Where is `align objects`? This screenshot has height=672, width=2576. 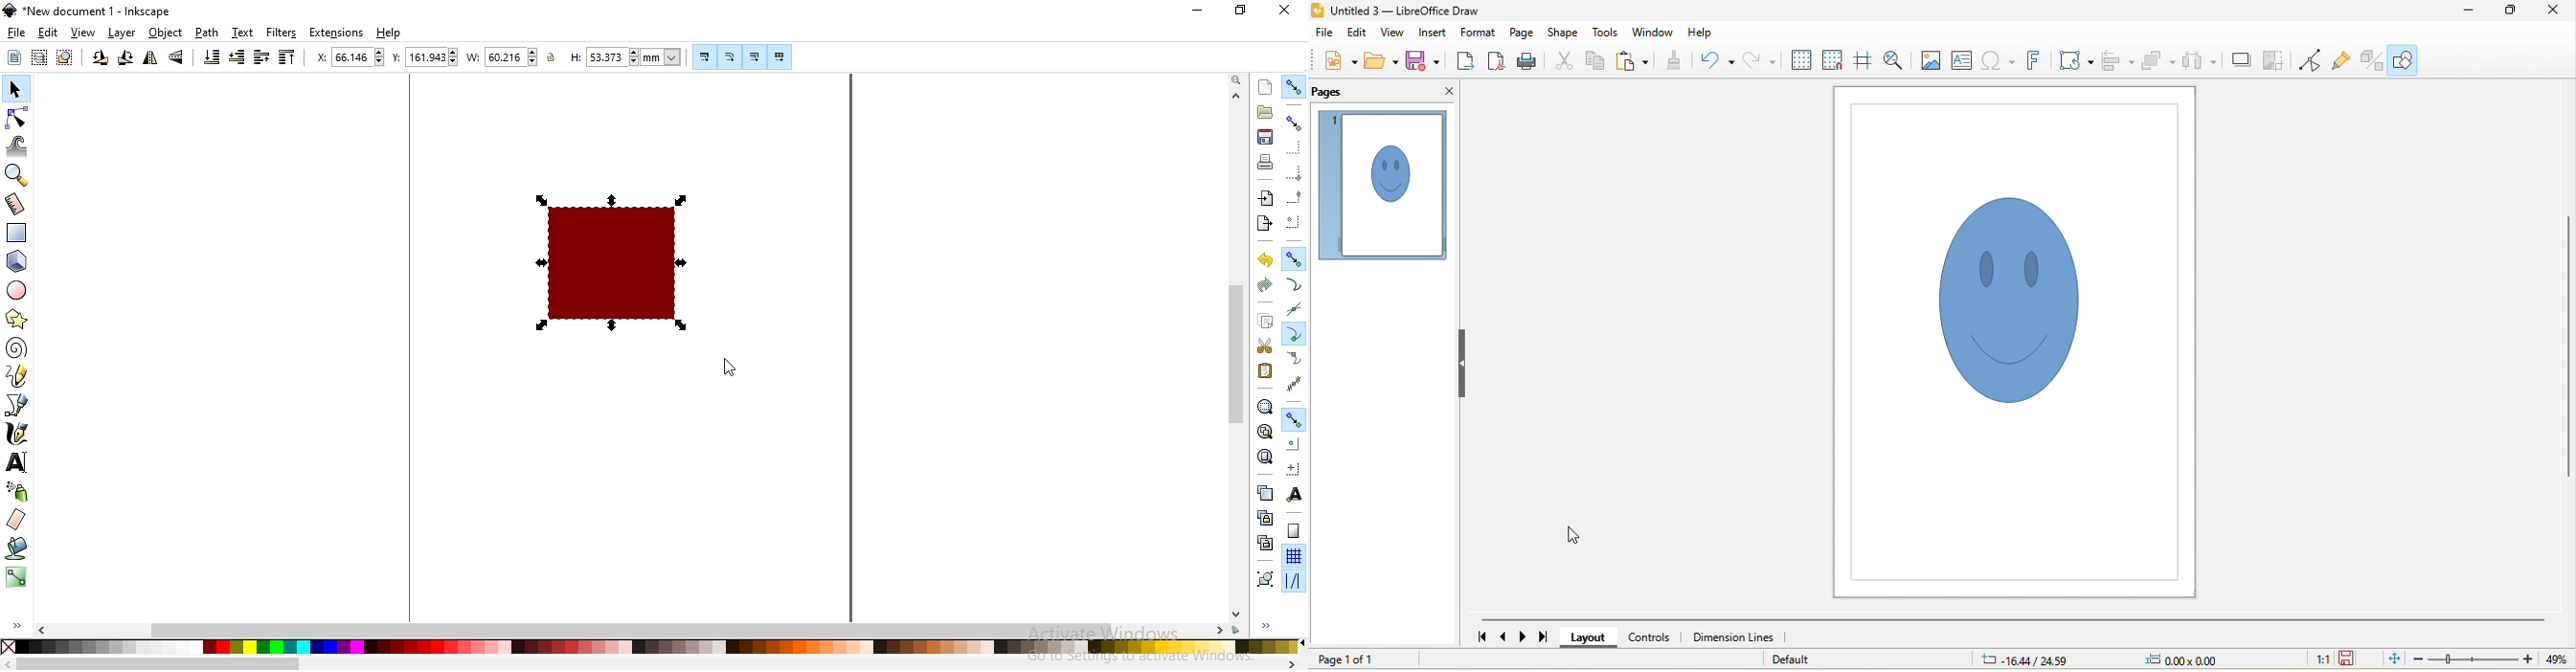 align objects is located at coordinates (2118, 63).